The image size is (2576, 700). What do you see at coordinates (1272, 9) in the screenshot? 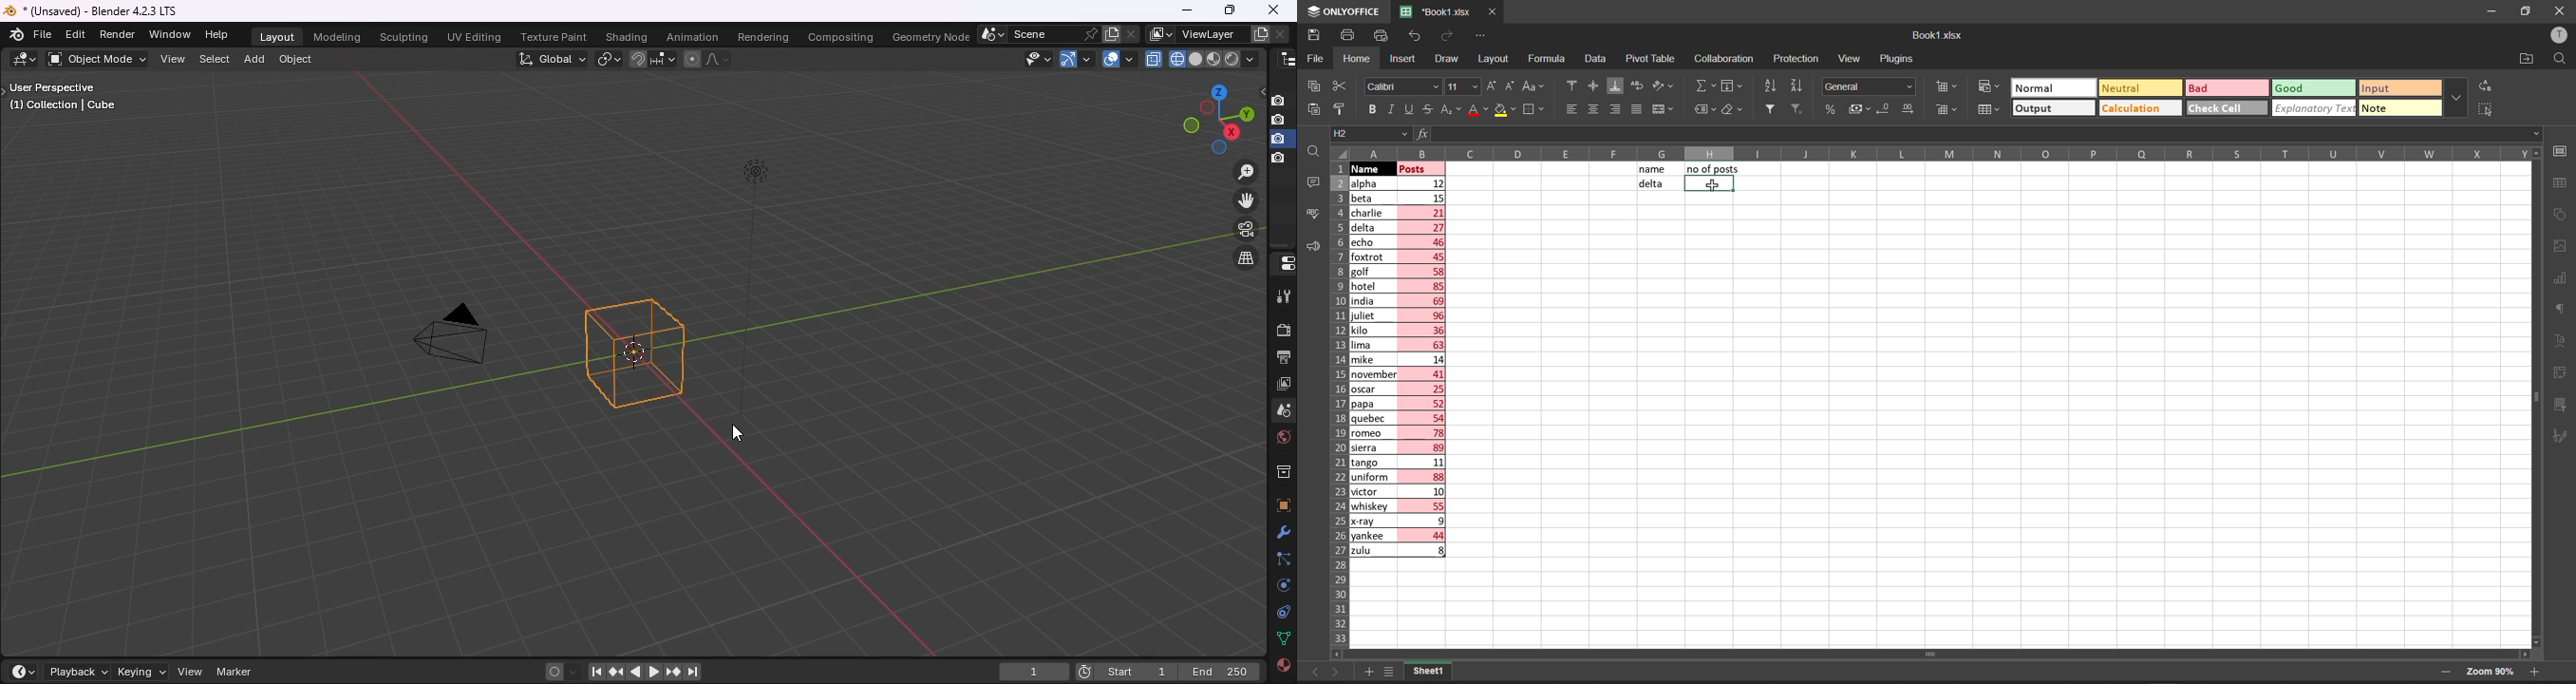
I see `close` at bounding box center [1272, 9].